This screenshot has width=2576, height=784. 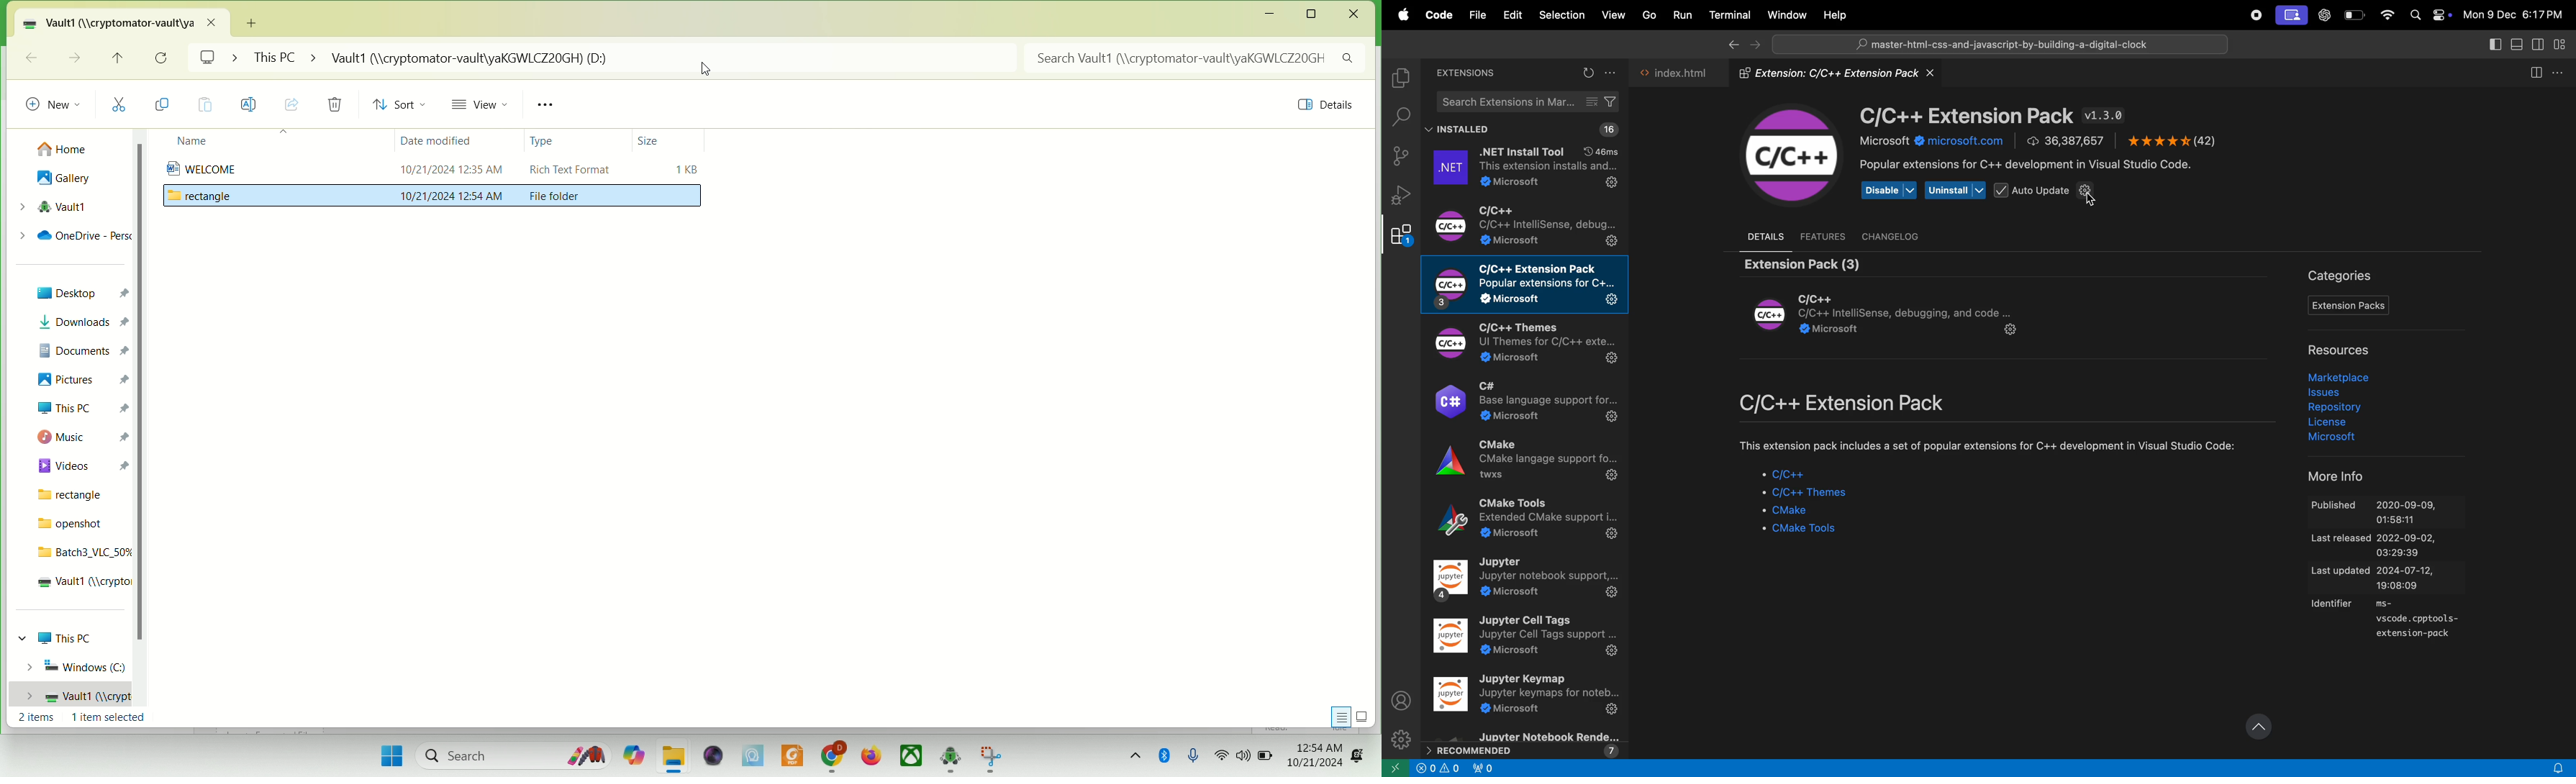 What do you see at coordinates (545, 143) in the screenshot?
I see `type` at bounding box center [545, 143].